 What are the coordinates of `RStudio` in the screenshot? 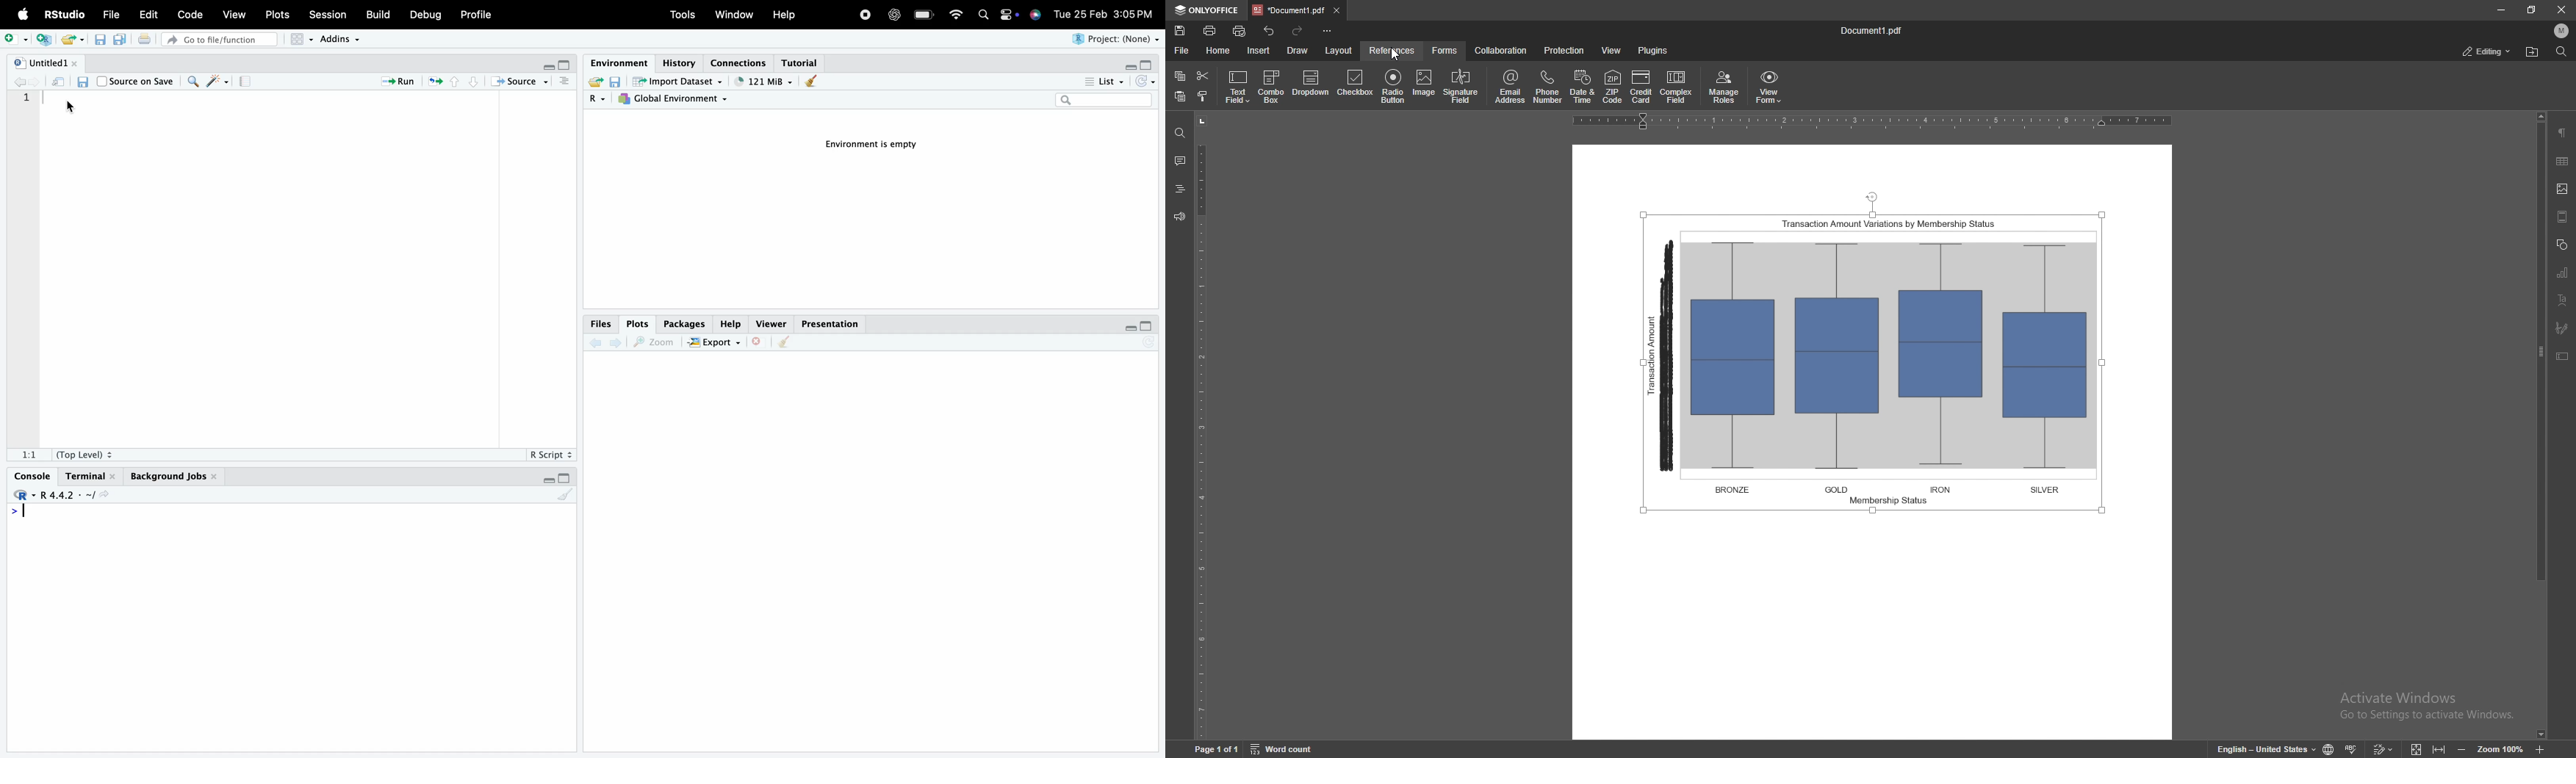 It's located at (64, 13).